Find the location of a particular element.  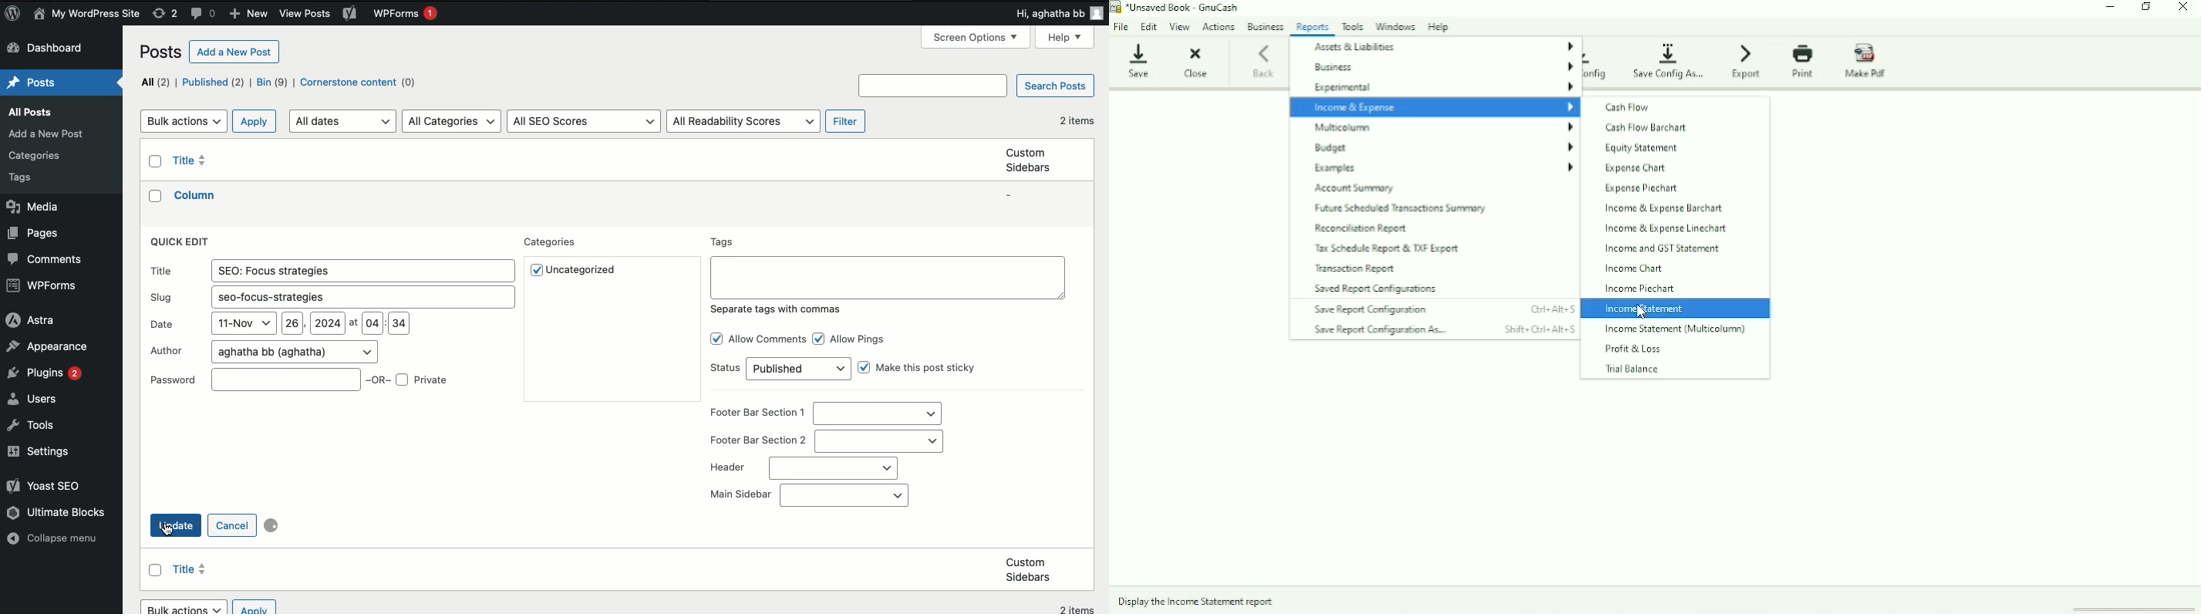

Title is located at coordinates (194, 160).